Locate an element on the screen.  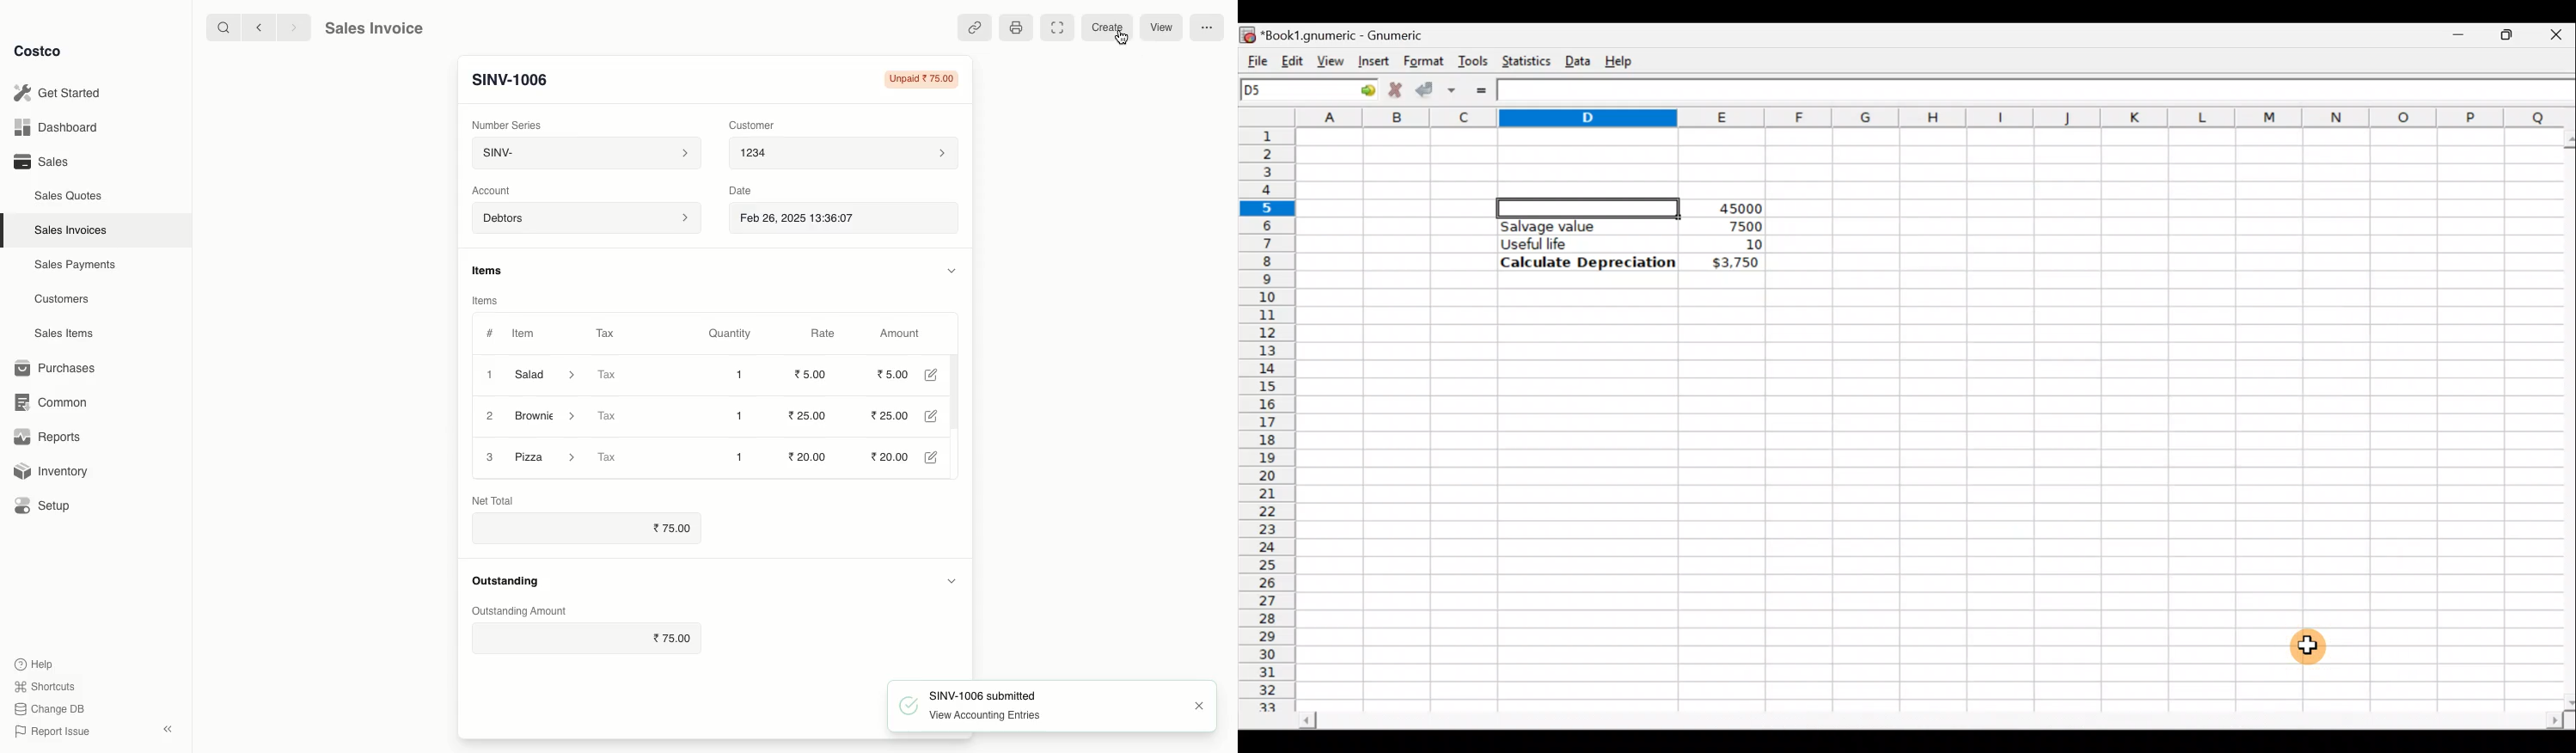
Cursor is located at coordinates (2309, 648).